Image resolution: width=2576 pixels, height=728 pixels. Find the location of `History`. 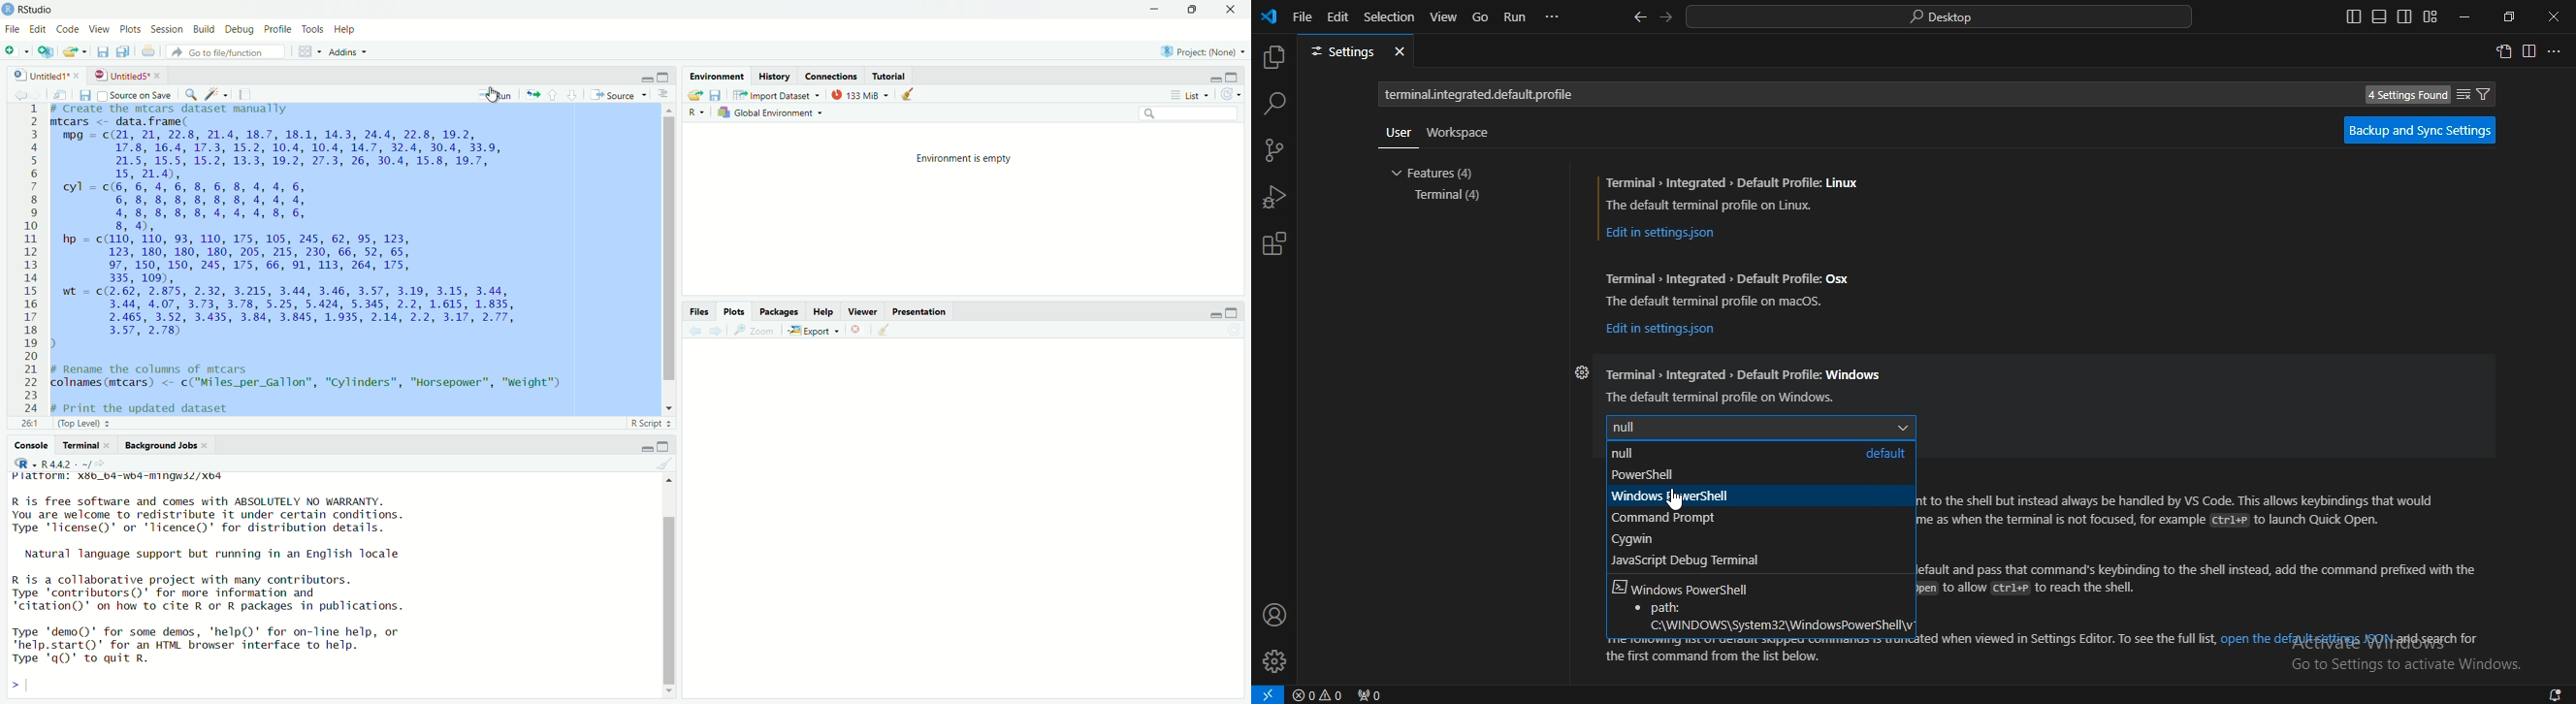

History is located at coordinates (777, 76).